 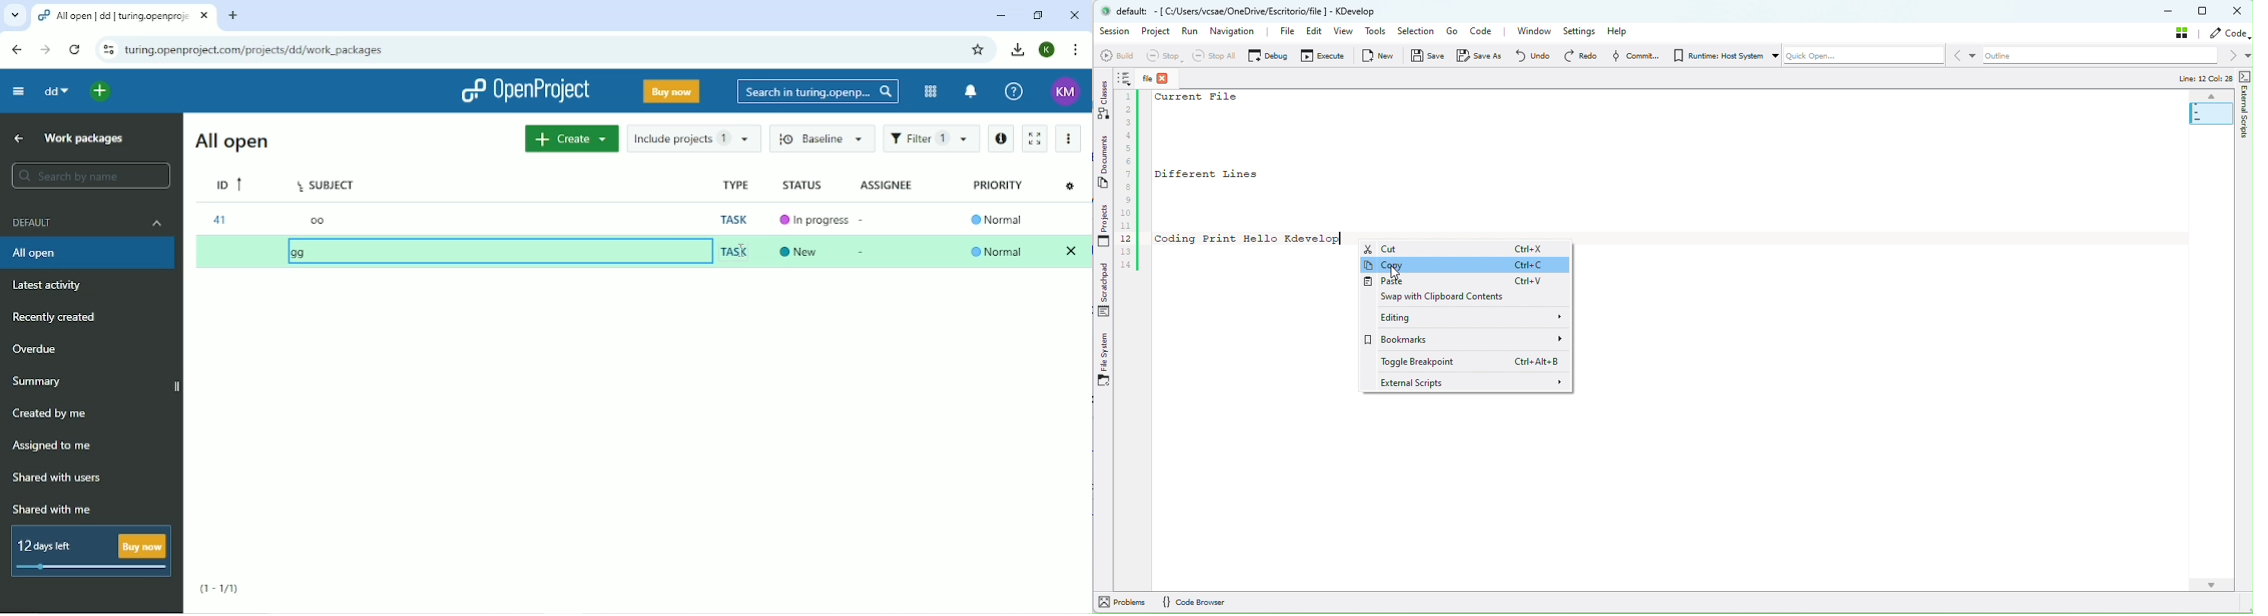 I want to click on Default, so click(x=88, y=225).